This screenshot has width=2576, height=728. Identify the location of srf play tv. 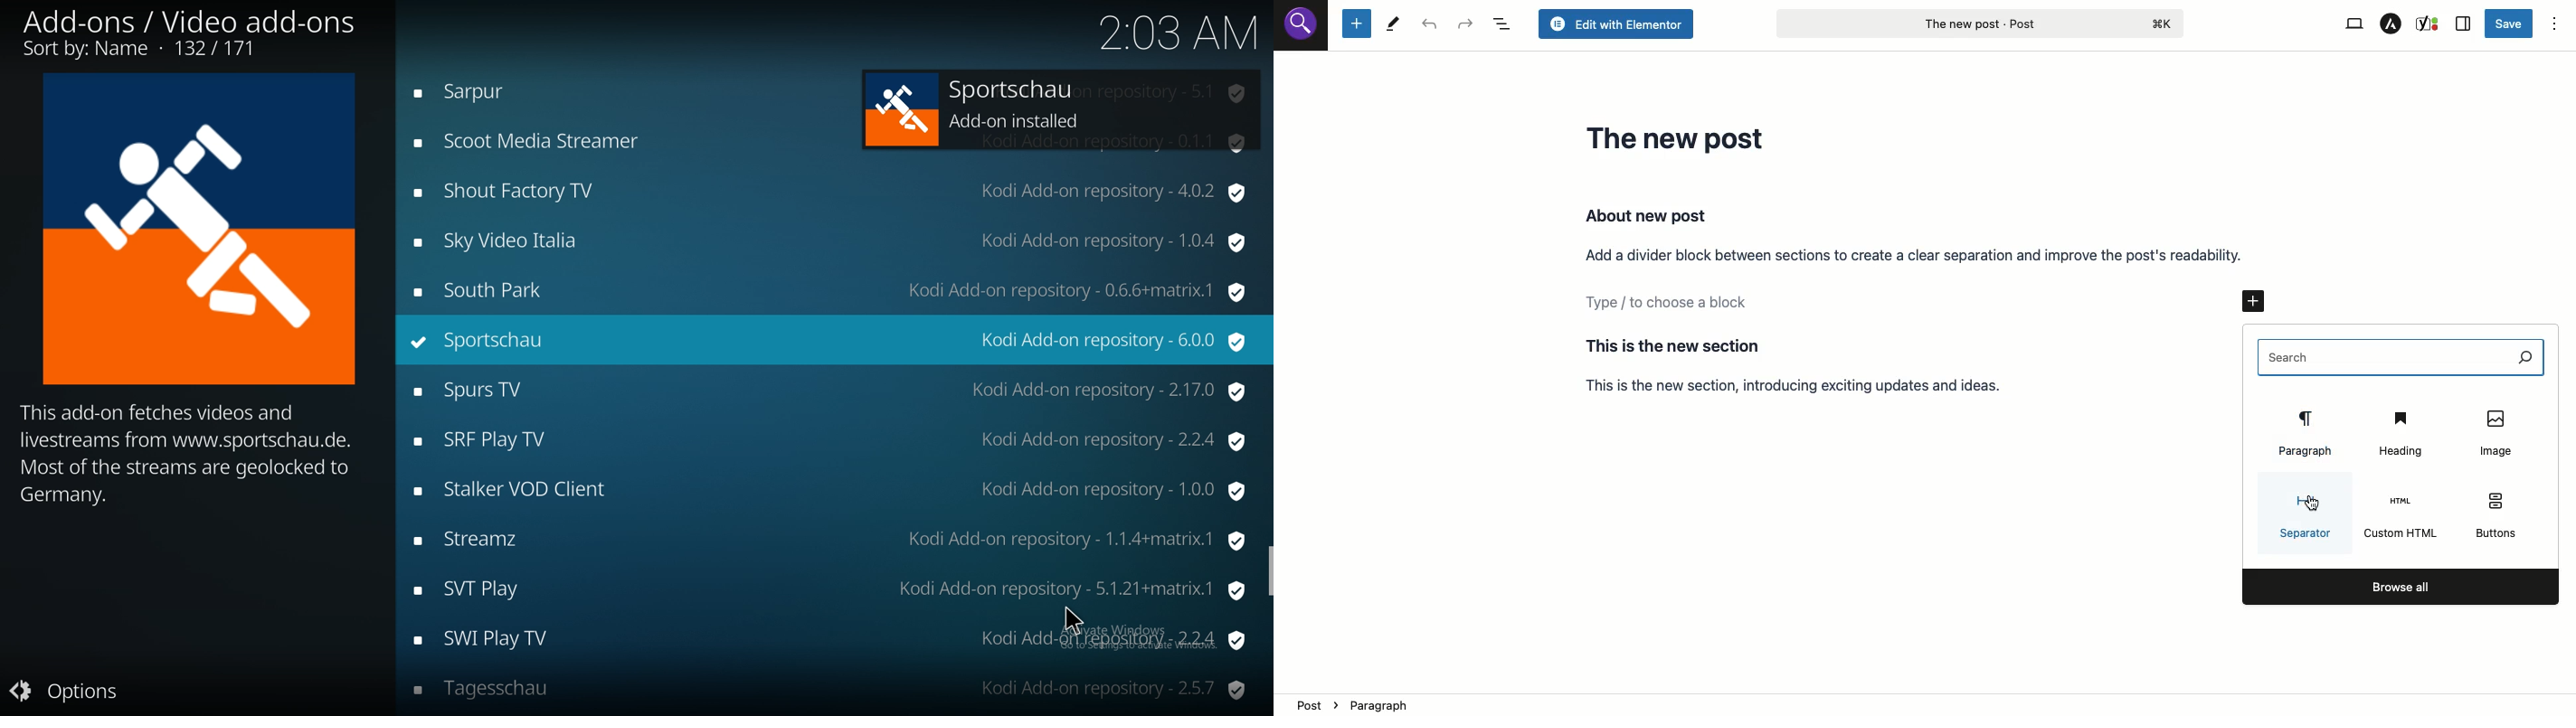
(838, 442).